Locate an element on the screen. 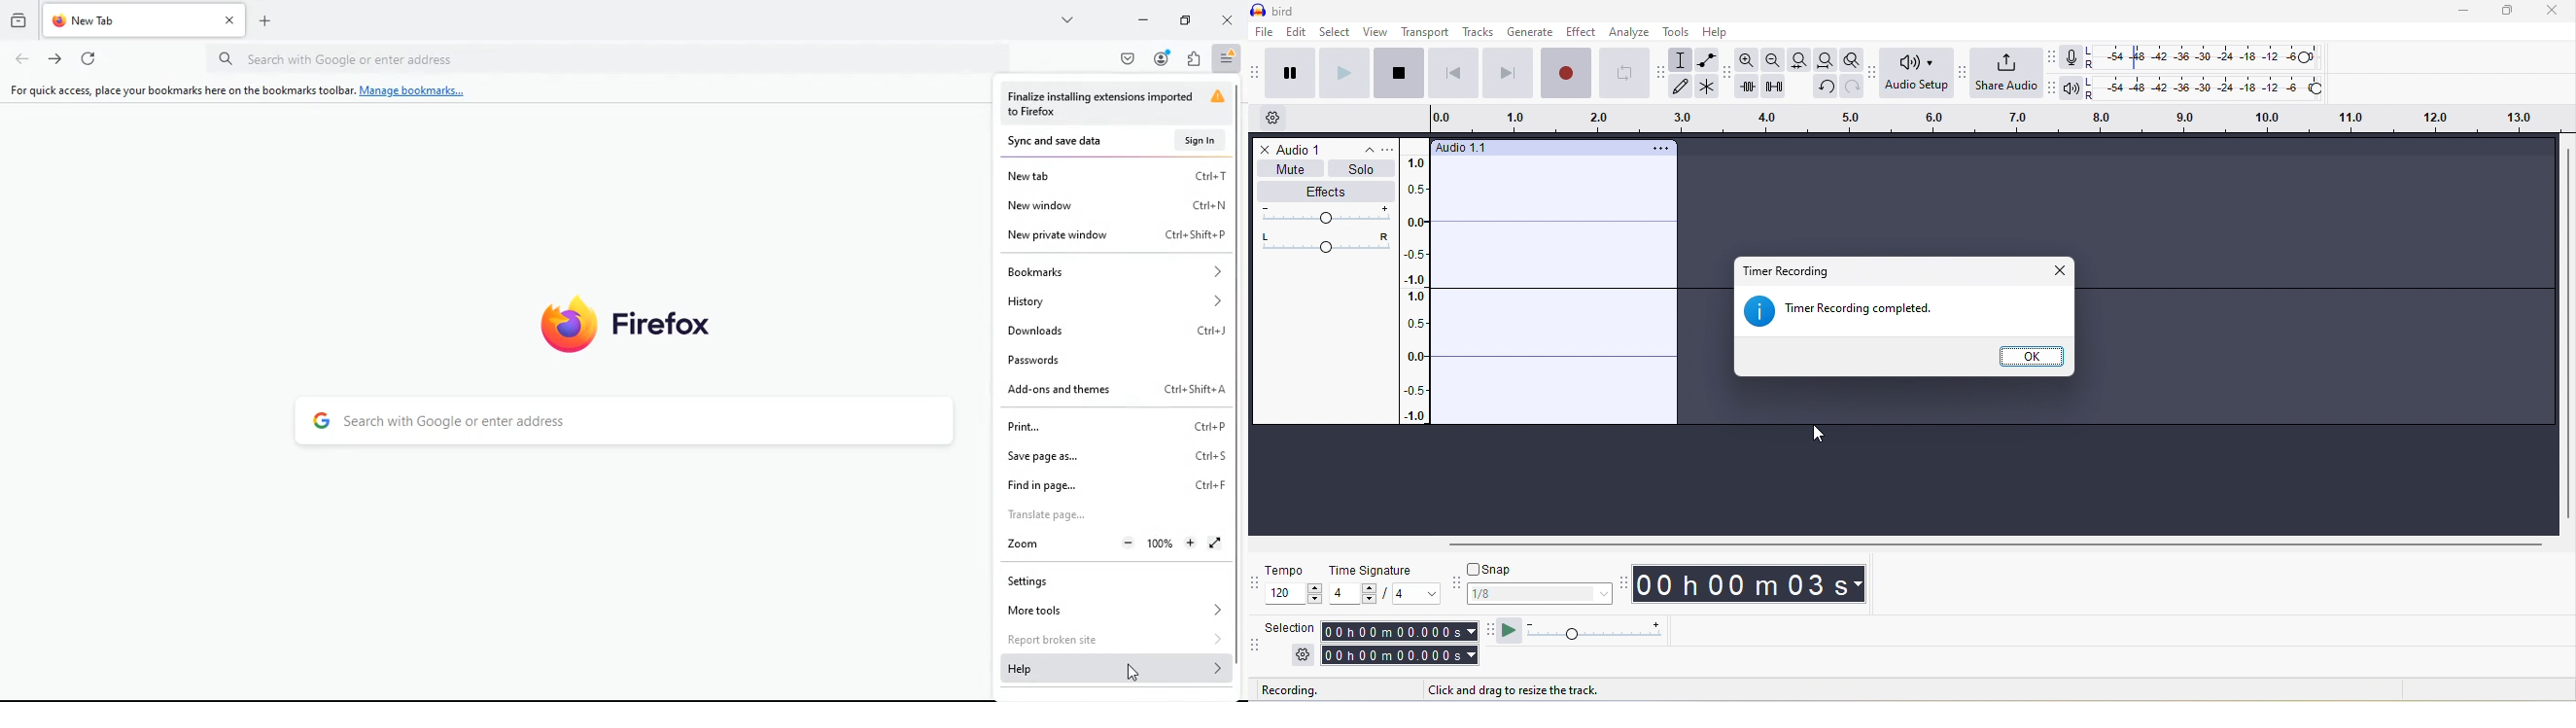  maximize is located at coordinates (2508, 12).